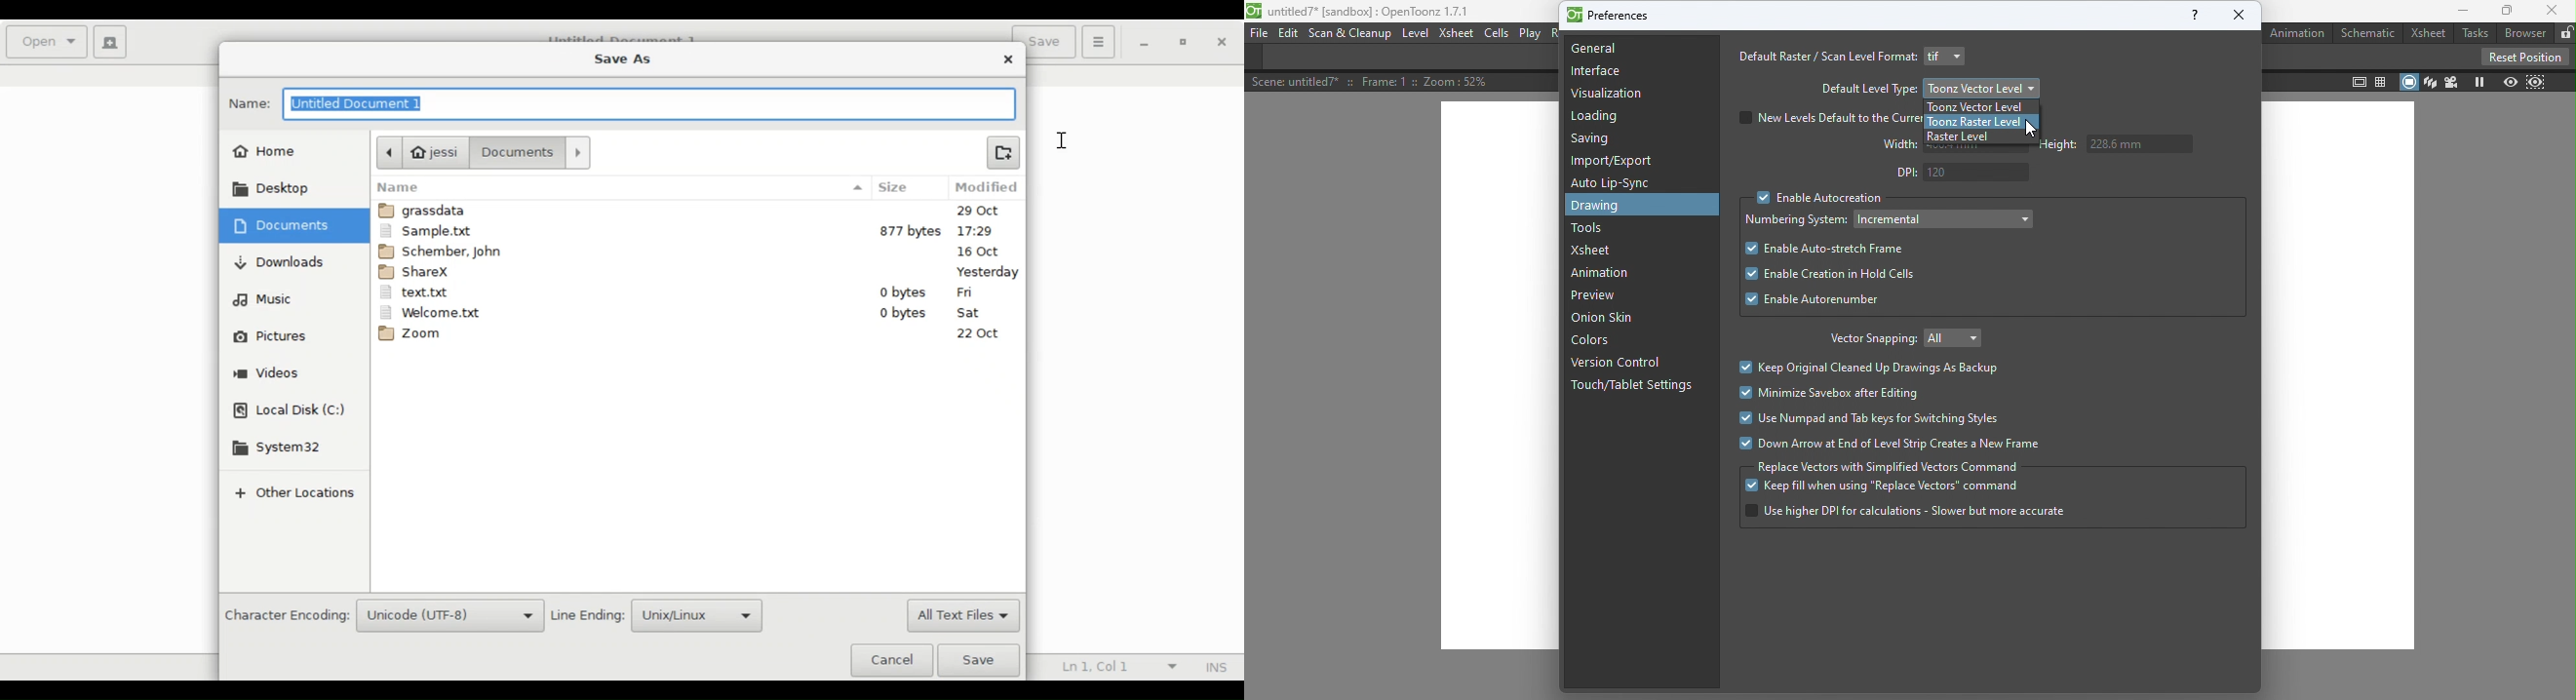  I want to click on Videos, so click(268, 375).